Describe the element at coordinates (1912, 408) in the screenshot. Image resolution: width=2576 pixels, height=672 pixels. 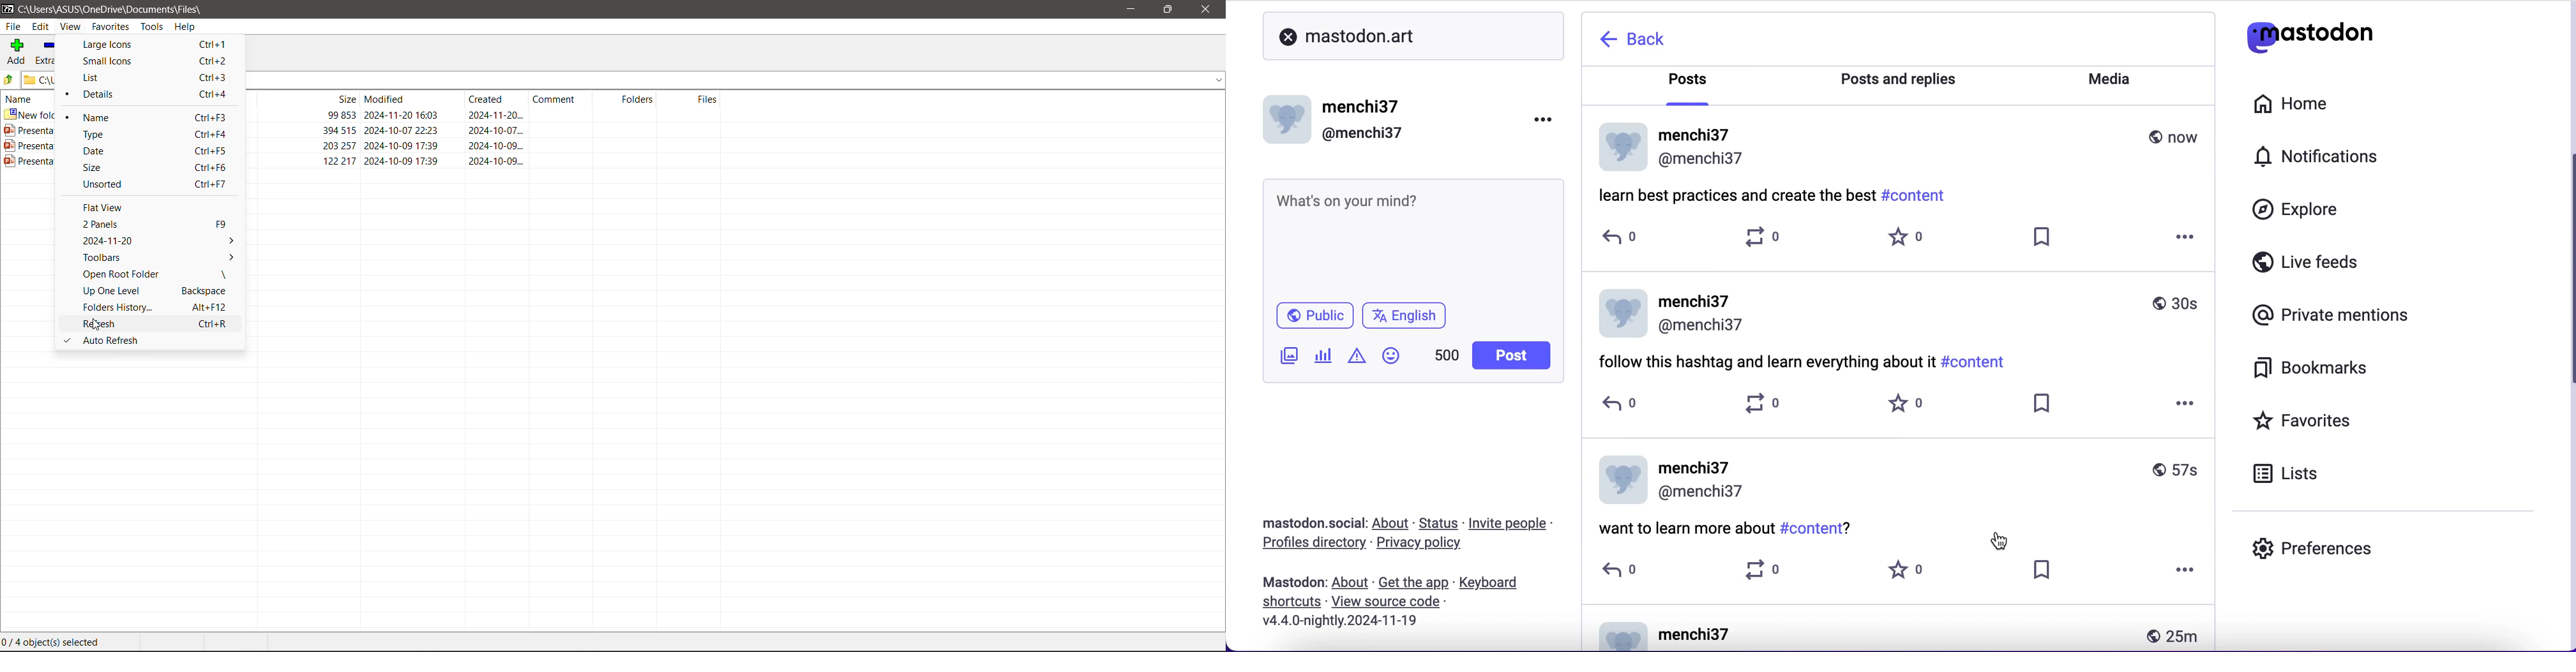
I see `0 favorites` at that location.